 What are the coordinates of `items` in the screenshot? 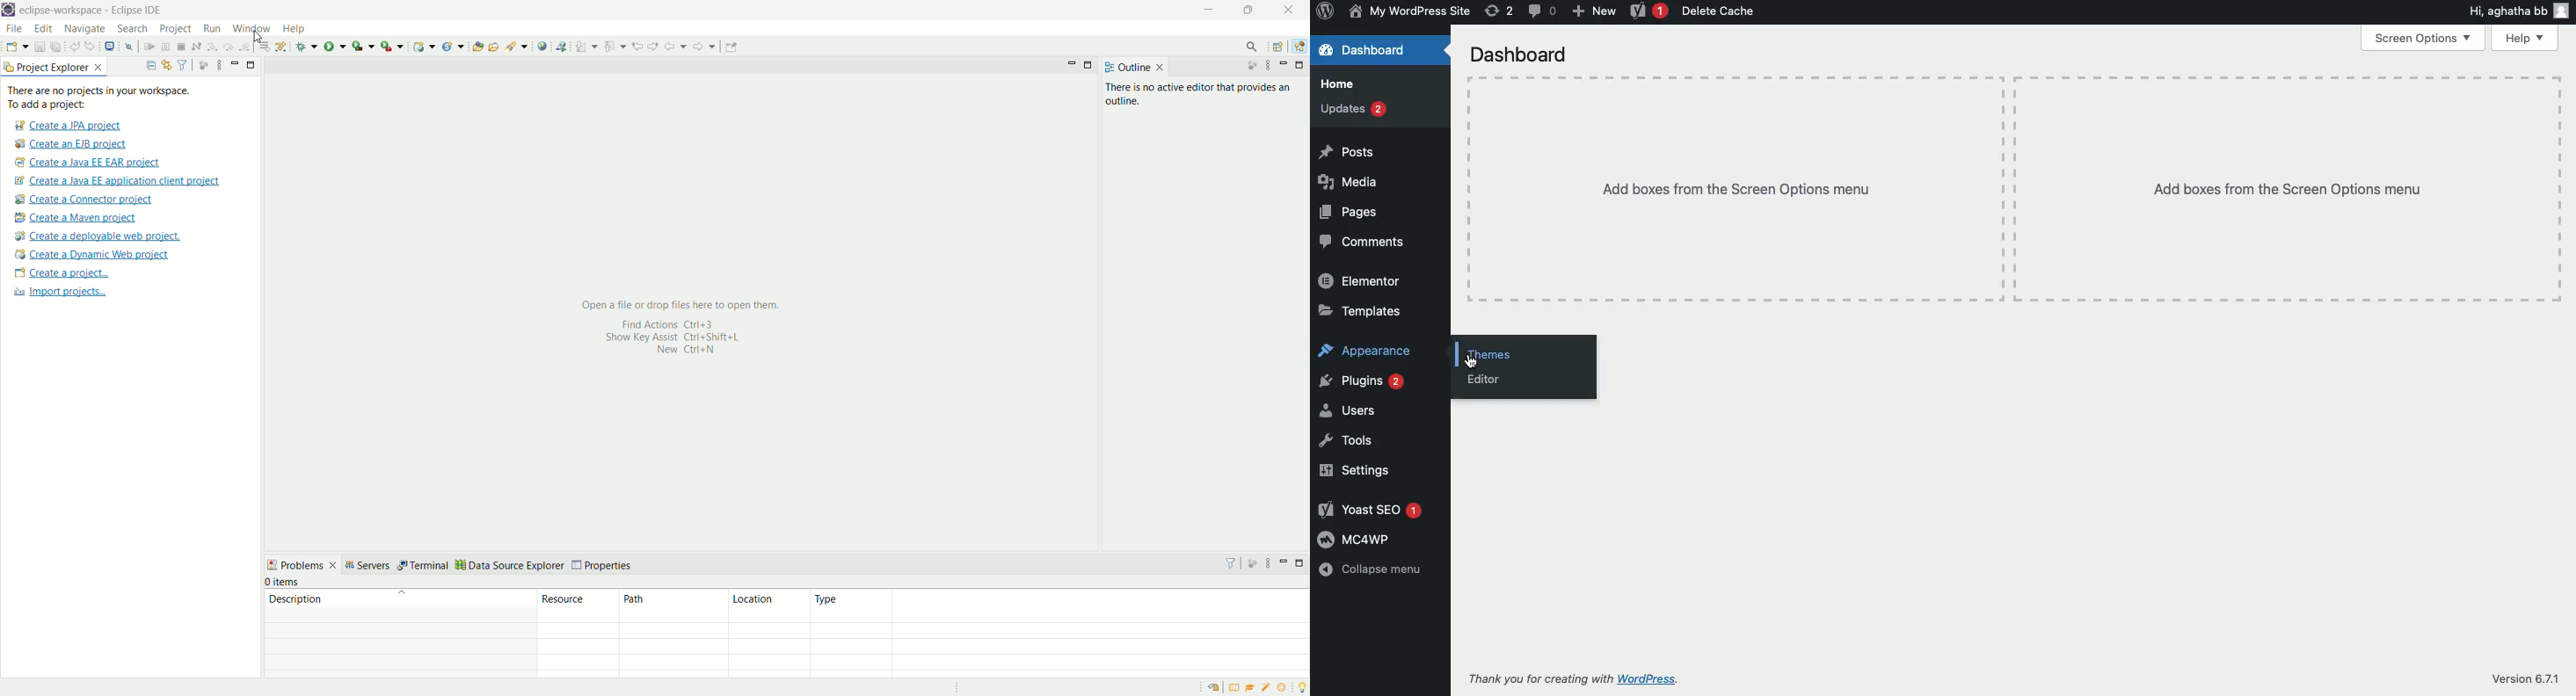 It's located at (286, 583).